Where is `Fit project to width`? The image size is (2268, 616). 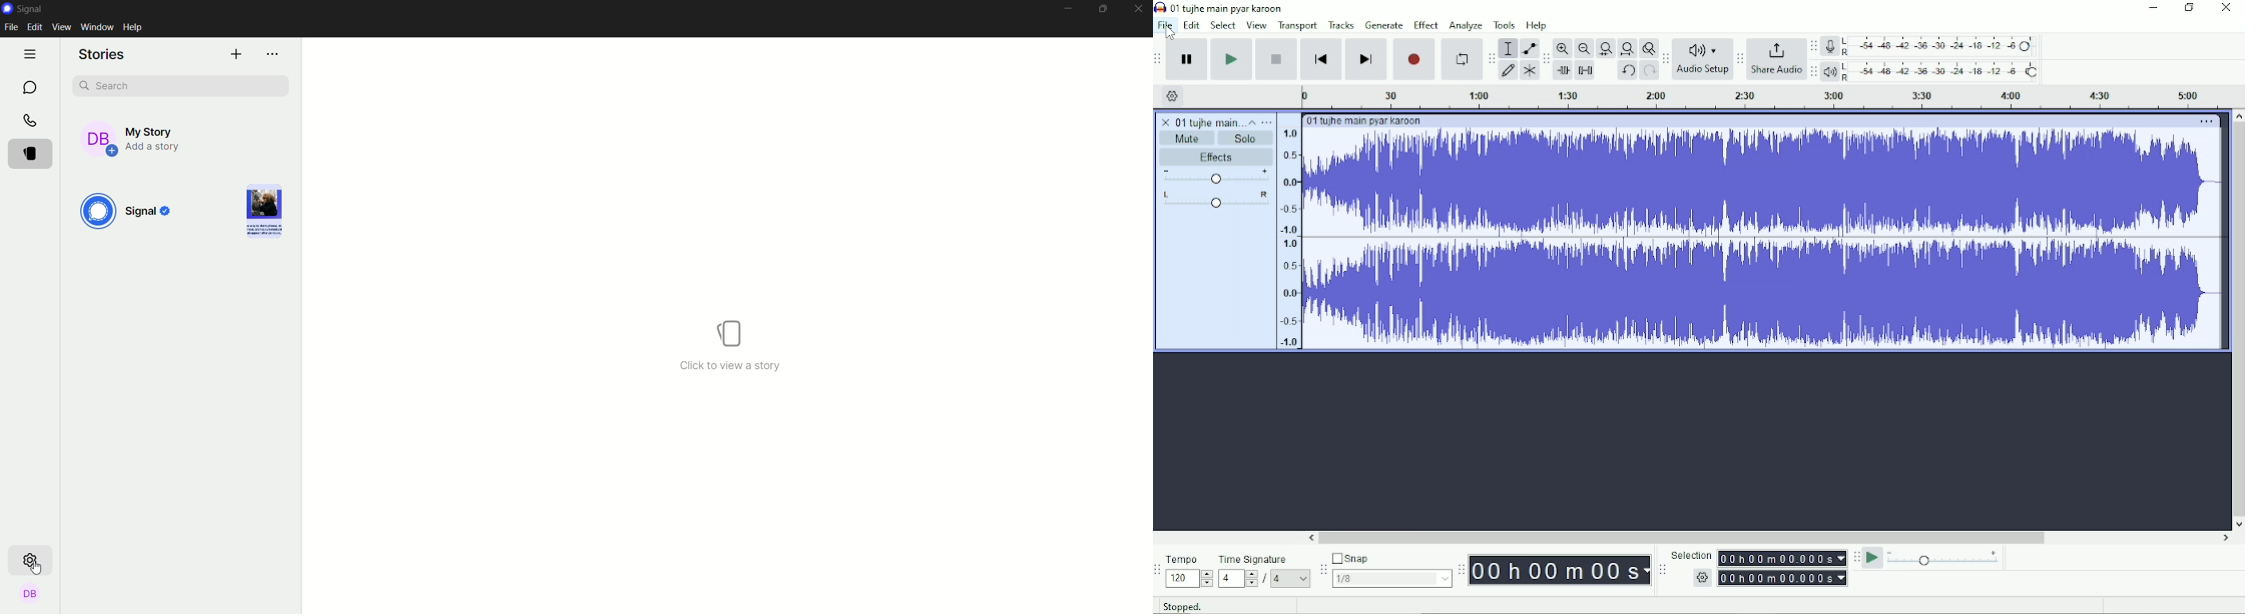 Fit project to width is located at coordinates (1628, 48).